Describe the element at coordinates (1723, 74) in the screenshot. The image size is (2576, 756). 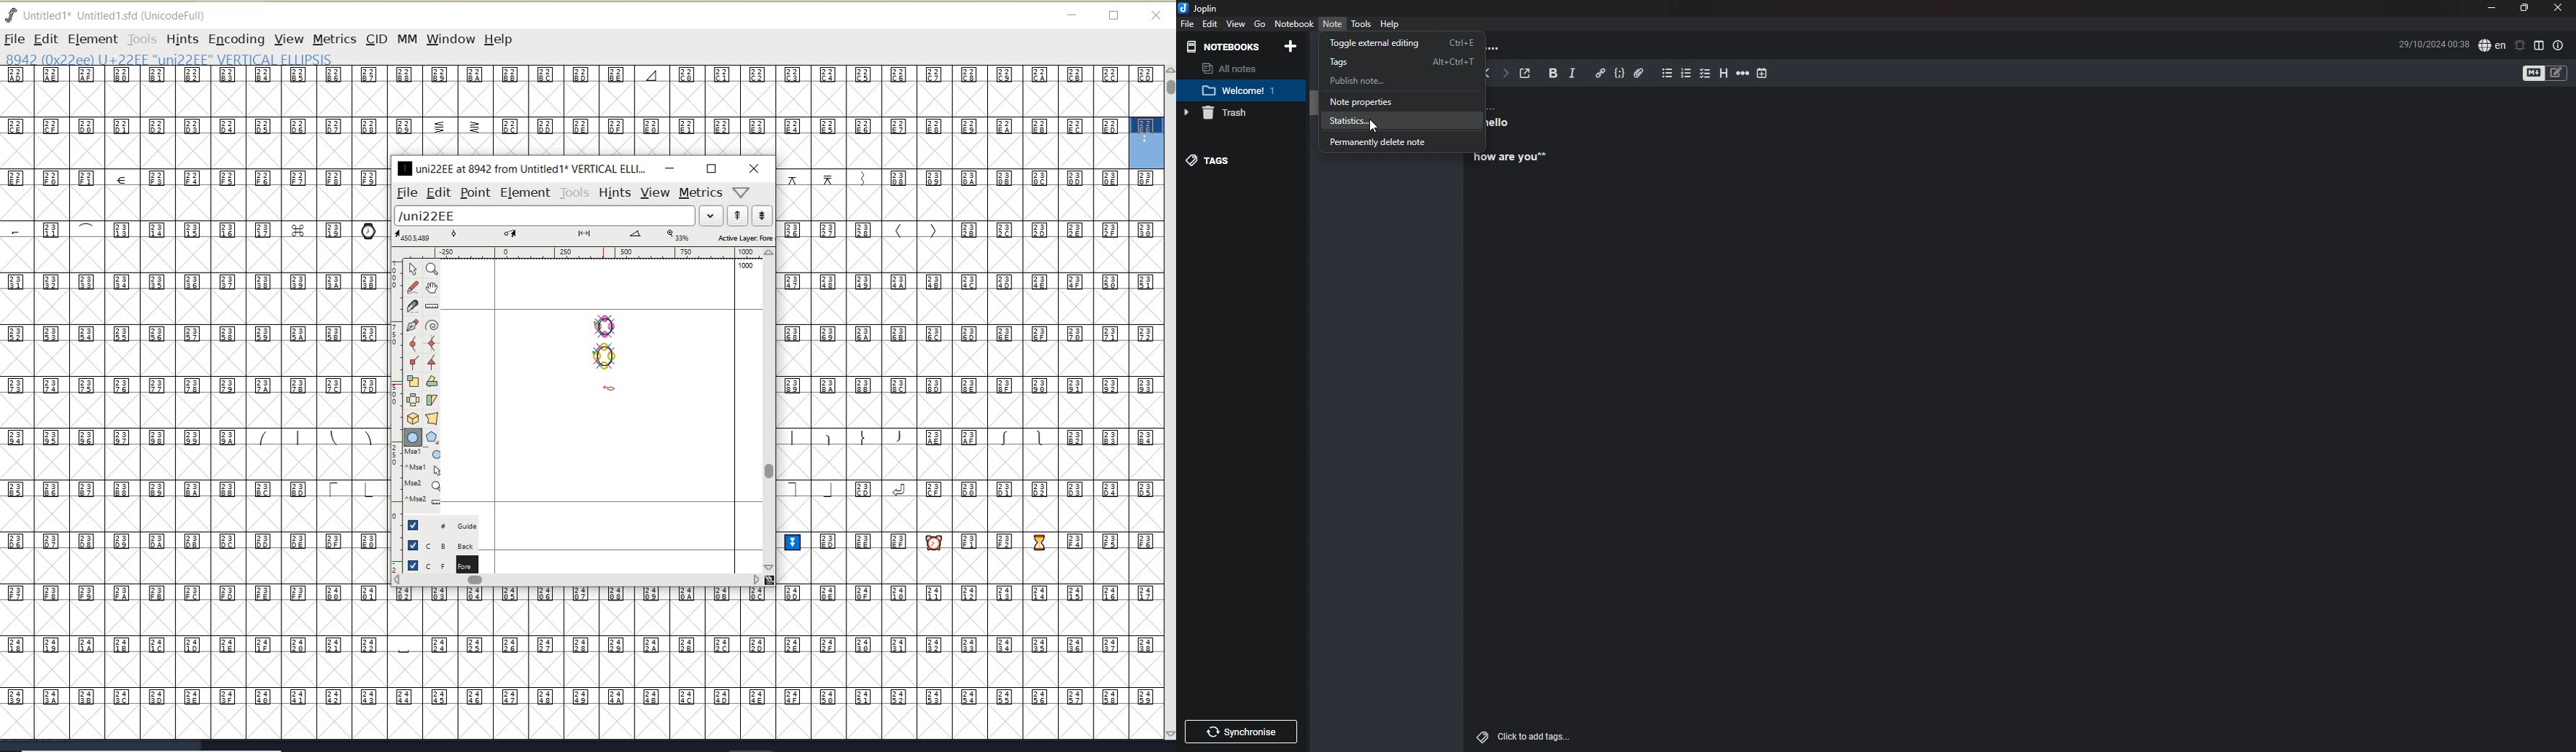
I see `heading` at that location.